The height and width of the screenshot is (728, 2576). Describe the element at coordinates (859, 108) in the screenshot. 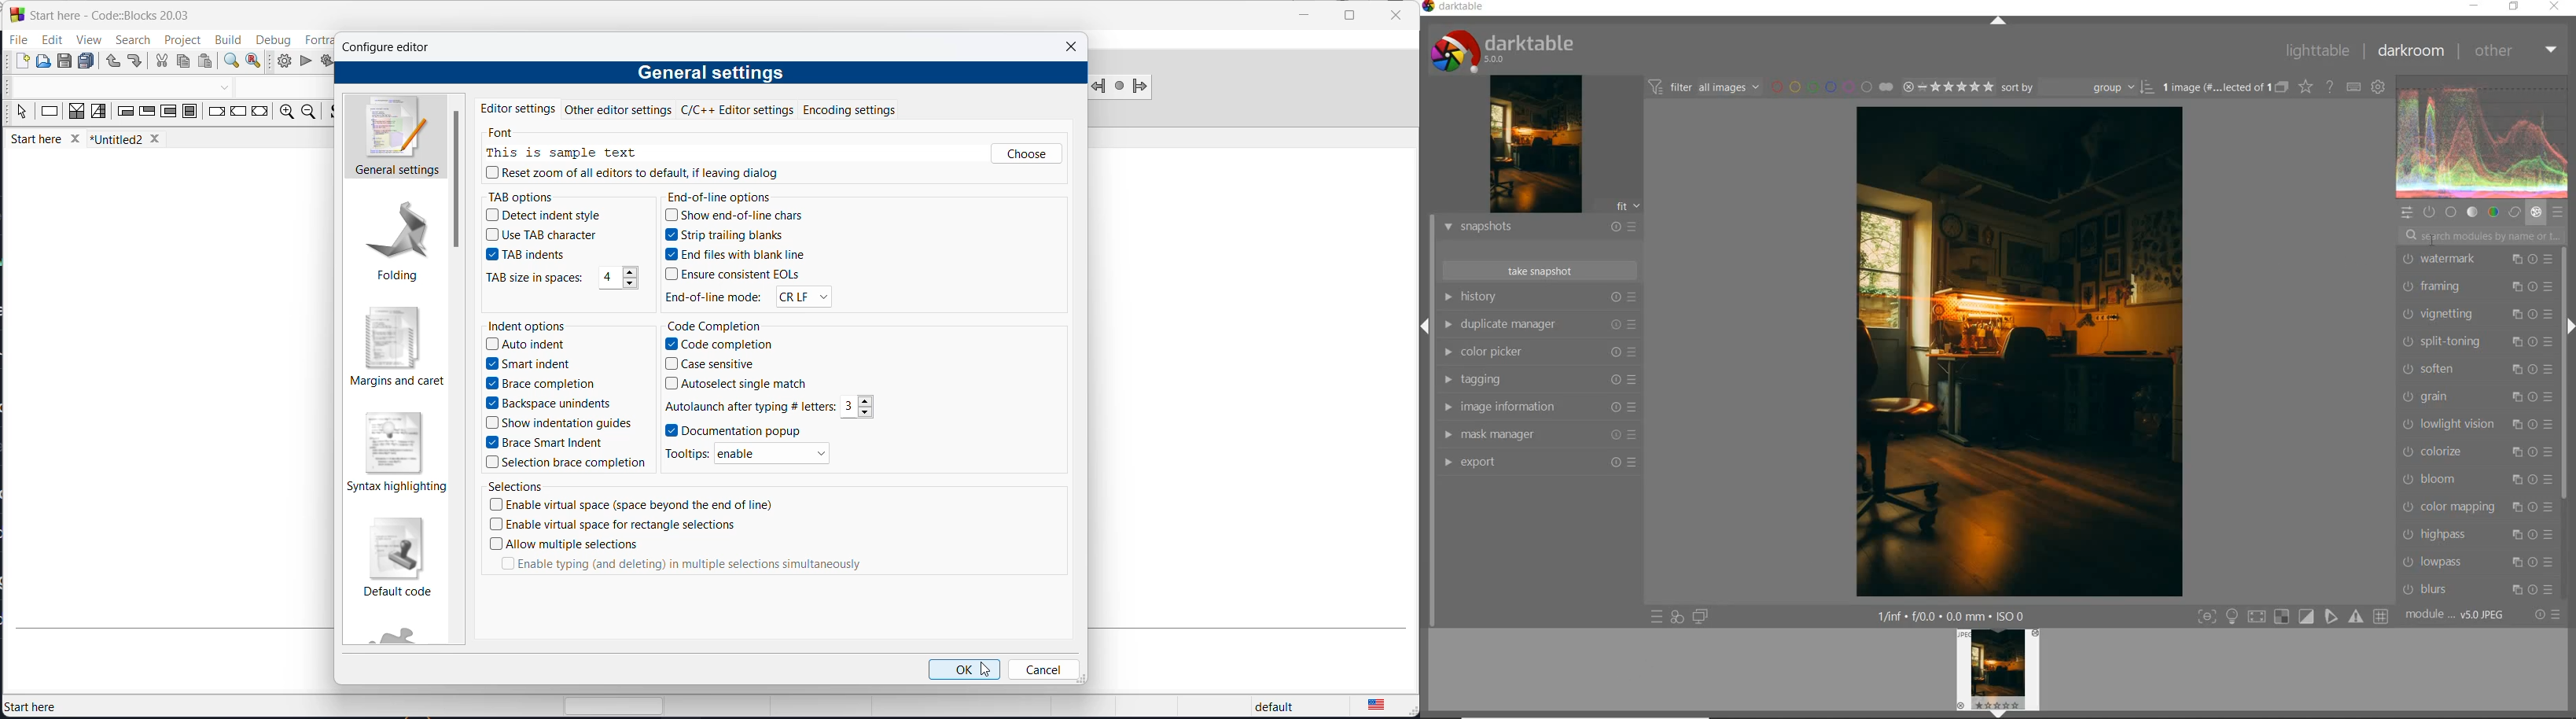

I see `encoding settings` at that location.